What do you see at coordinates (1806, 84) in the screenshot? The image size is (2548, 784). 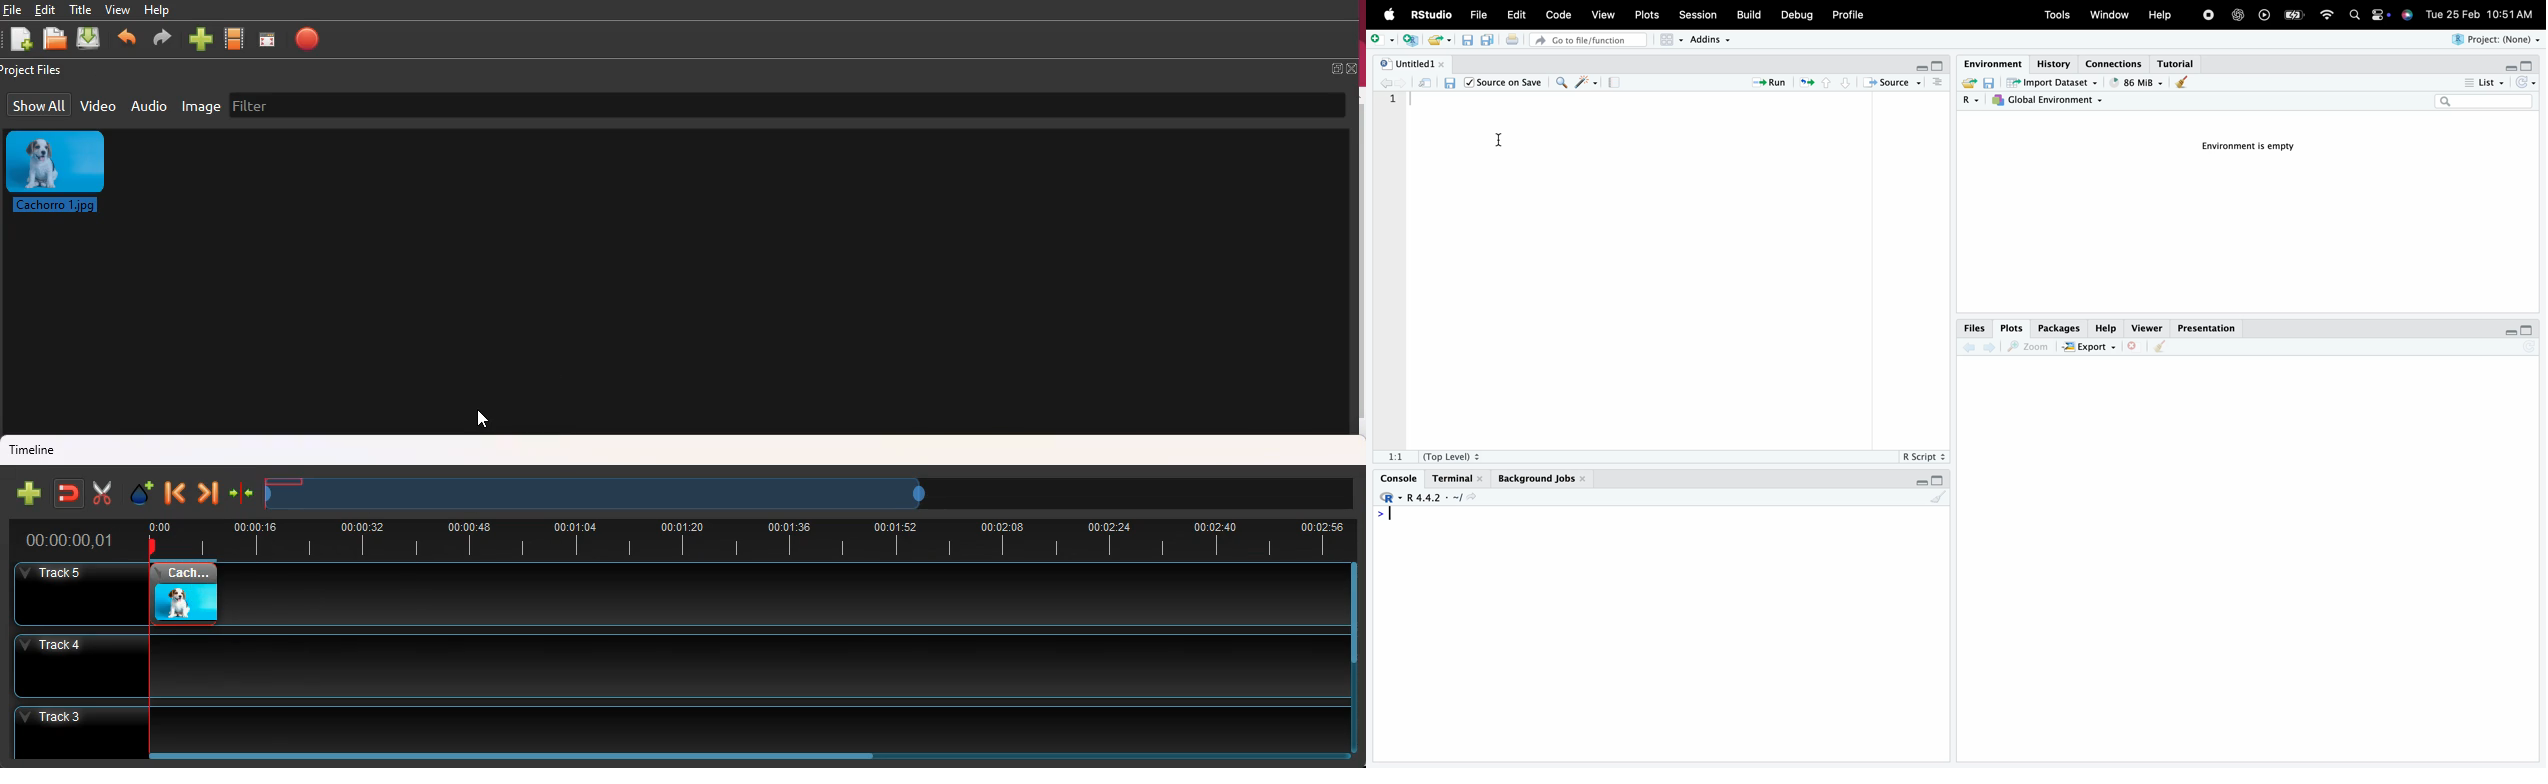 I see `refresh` at bounding box center [1806, 84].